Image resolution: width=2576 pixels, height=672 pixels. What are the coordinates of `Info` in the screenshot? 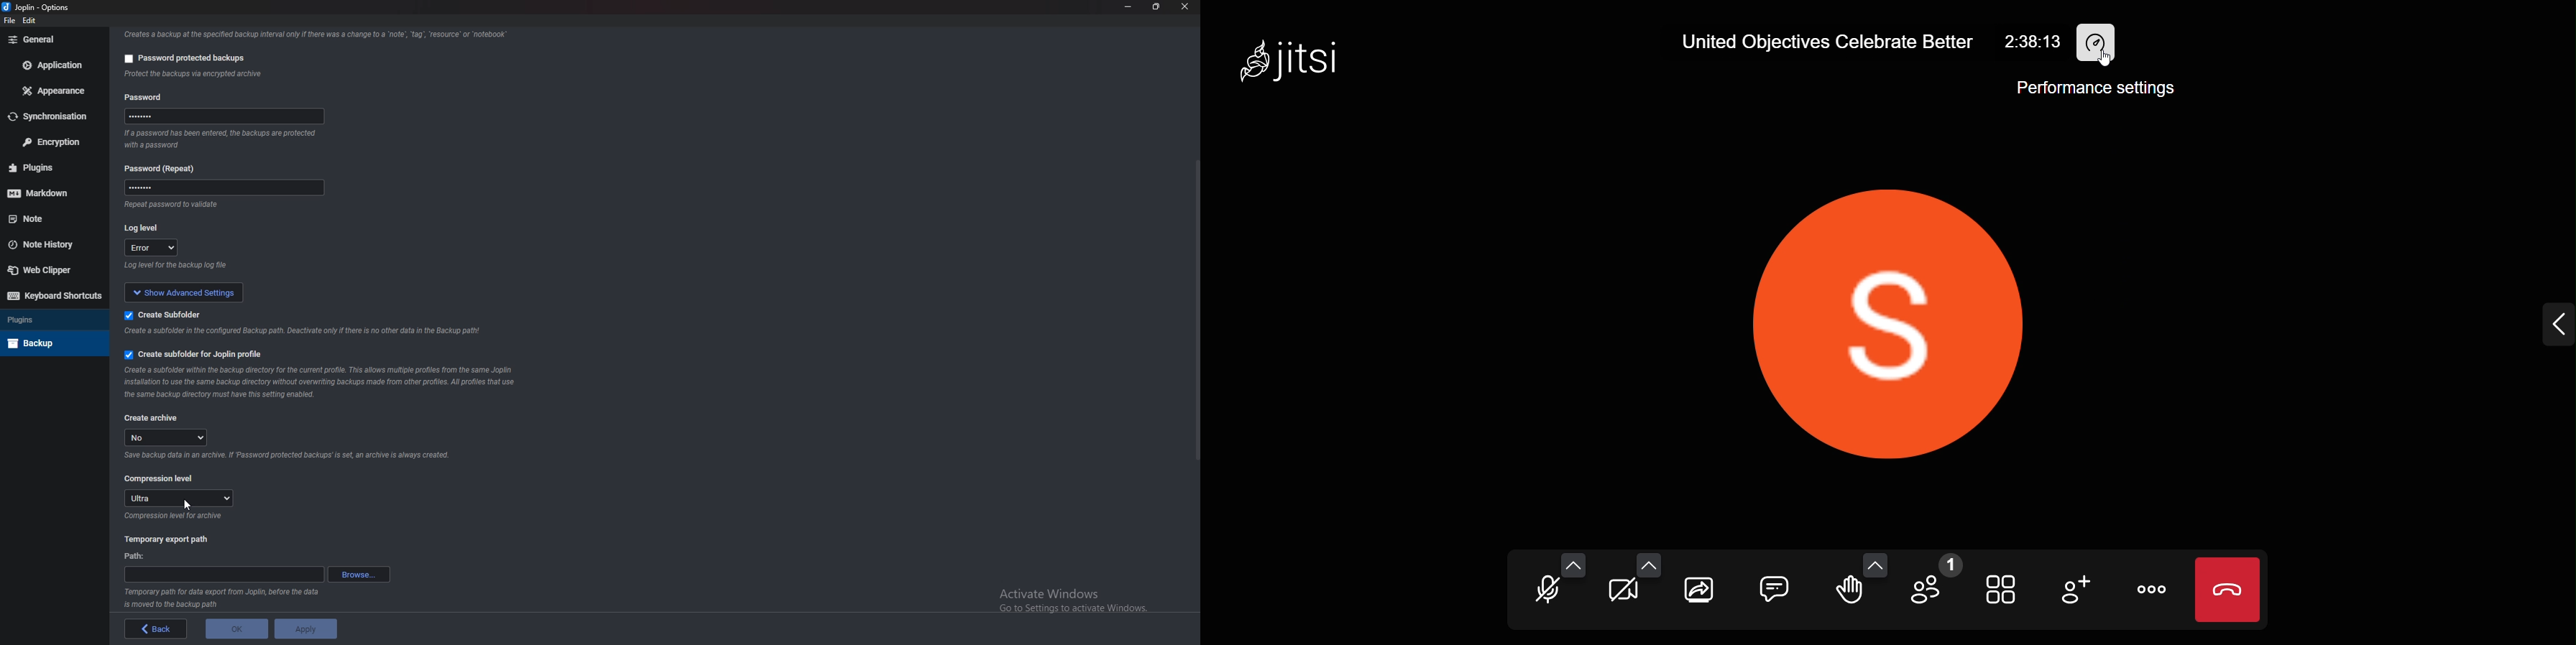 It's located at (223, 599).